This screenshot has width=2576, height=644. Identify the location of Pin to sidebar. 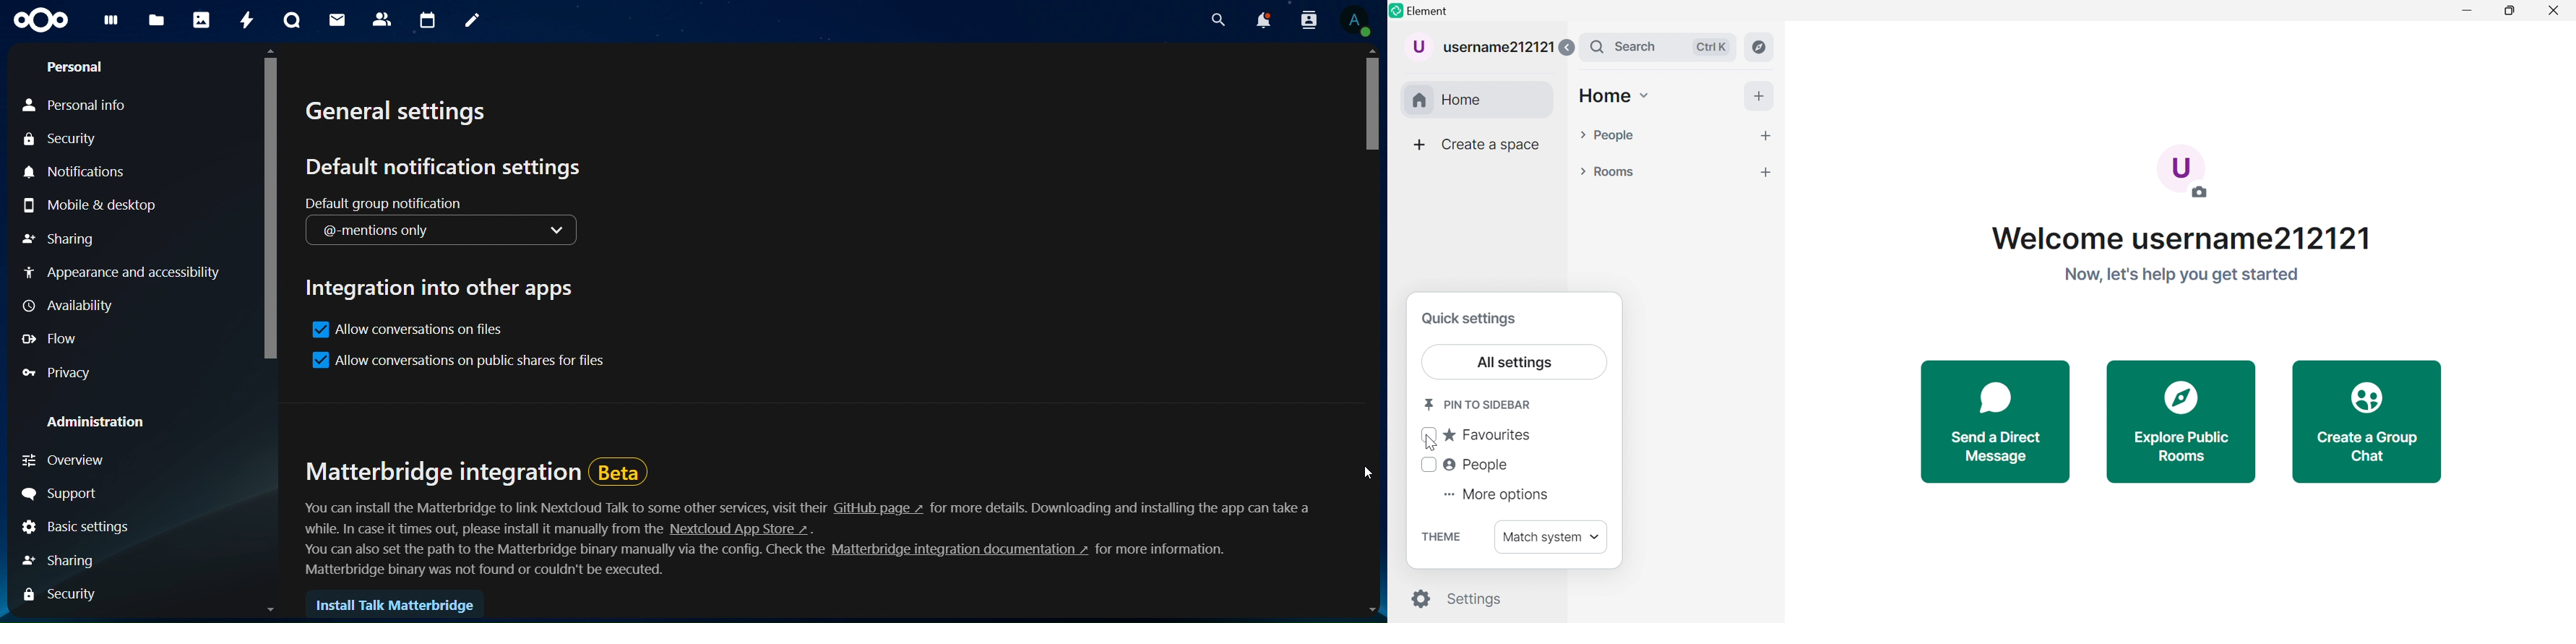
(1479, 404).